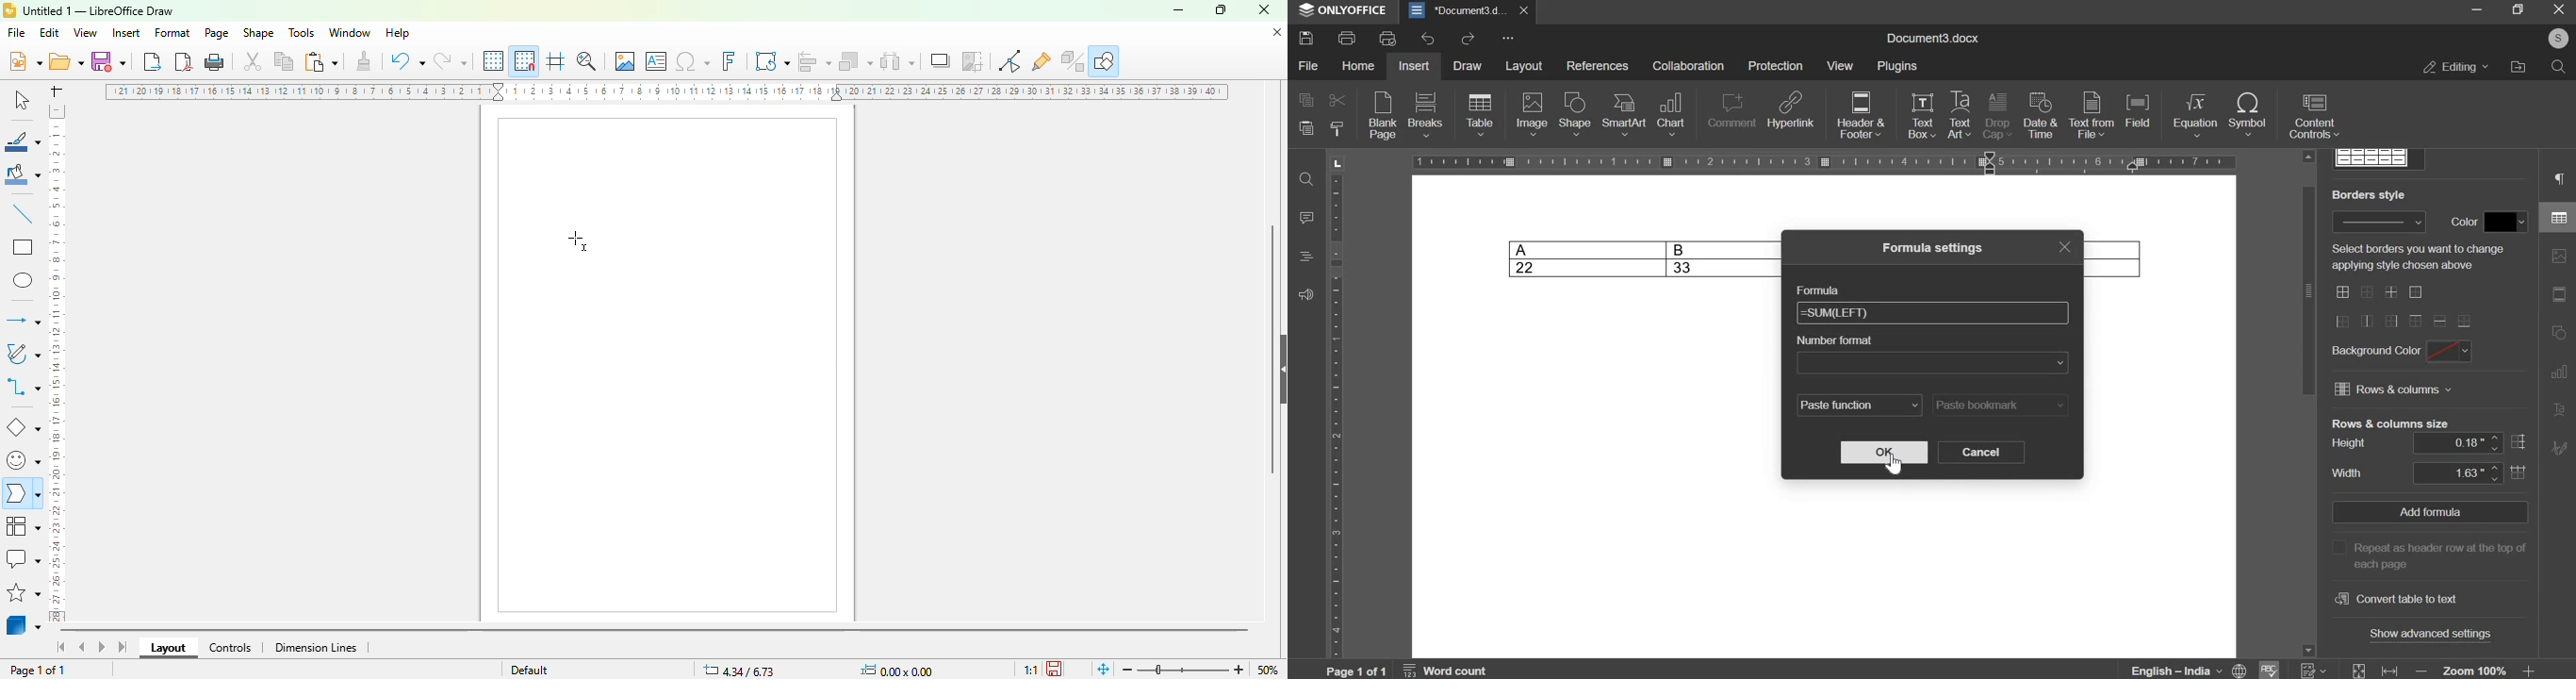 This screenshot has height=700, width=2576. Describe the element at coordinates (772, 60) in the screenshot. I see `transformations` at that location.